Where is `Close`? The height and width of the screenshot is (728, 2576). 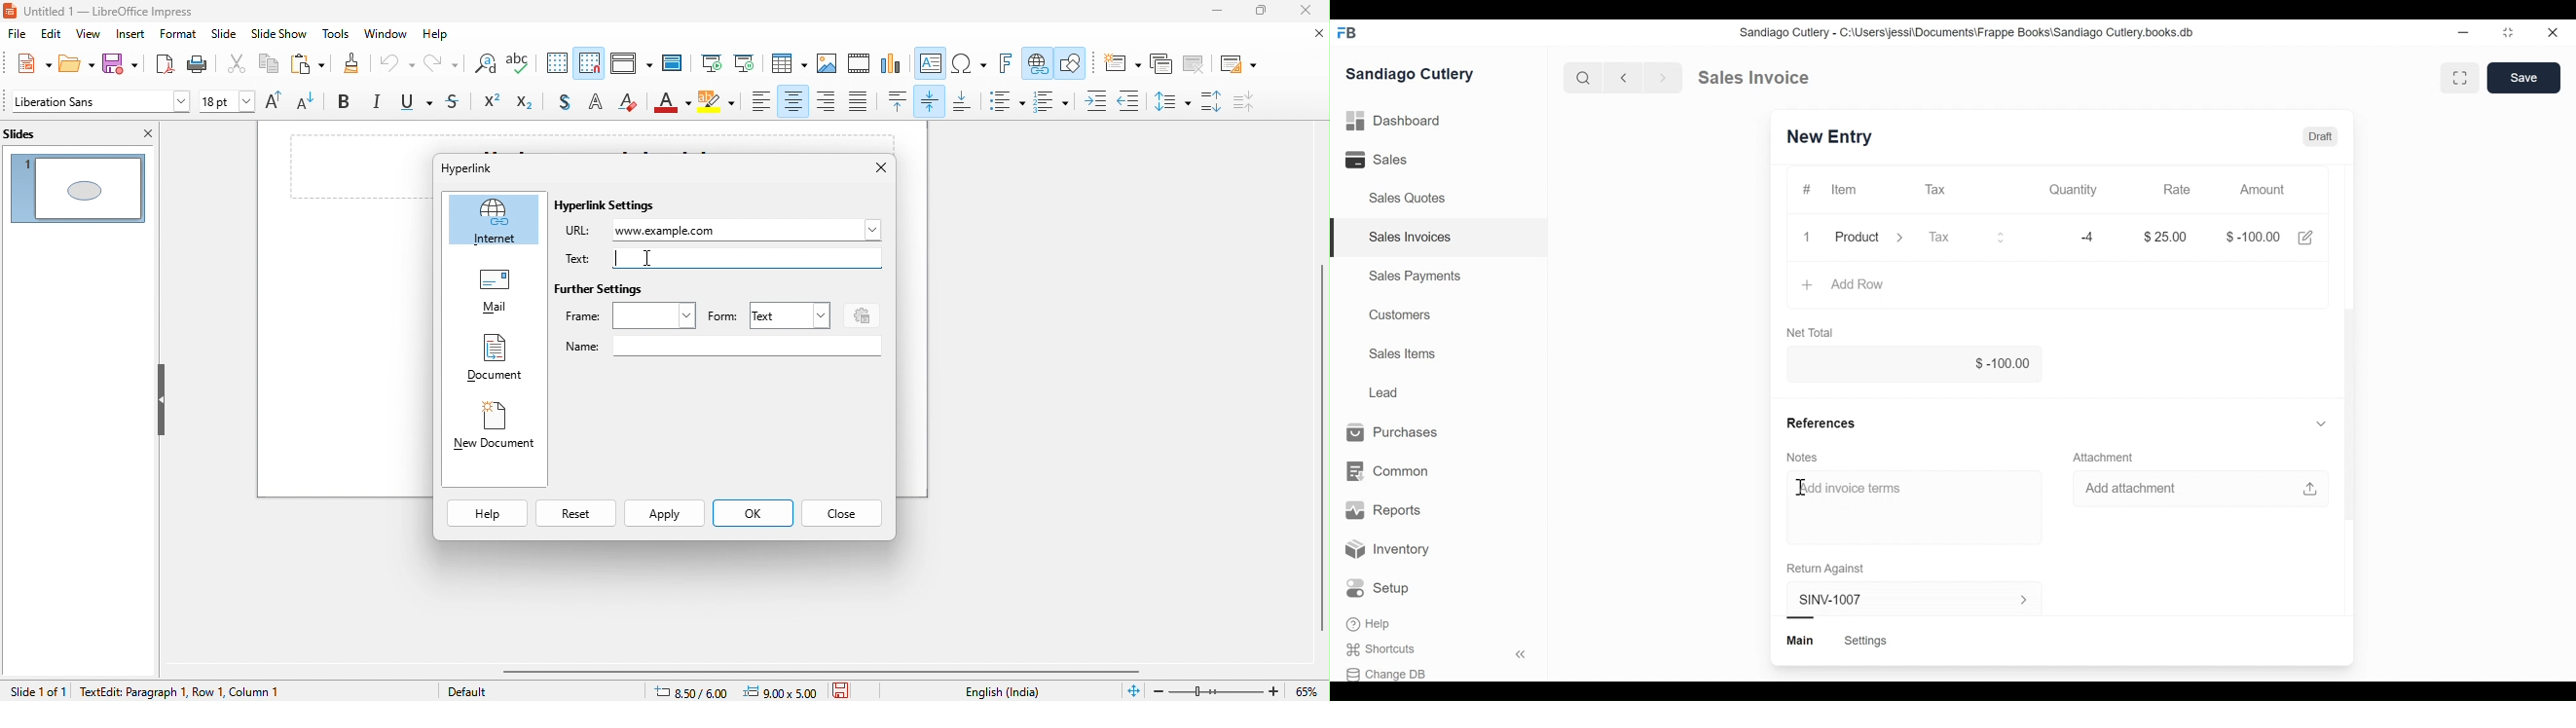 Close is located at coordinates (2555, 33).